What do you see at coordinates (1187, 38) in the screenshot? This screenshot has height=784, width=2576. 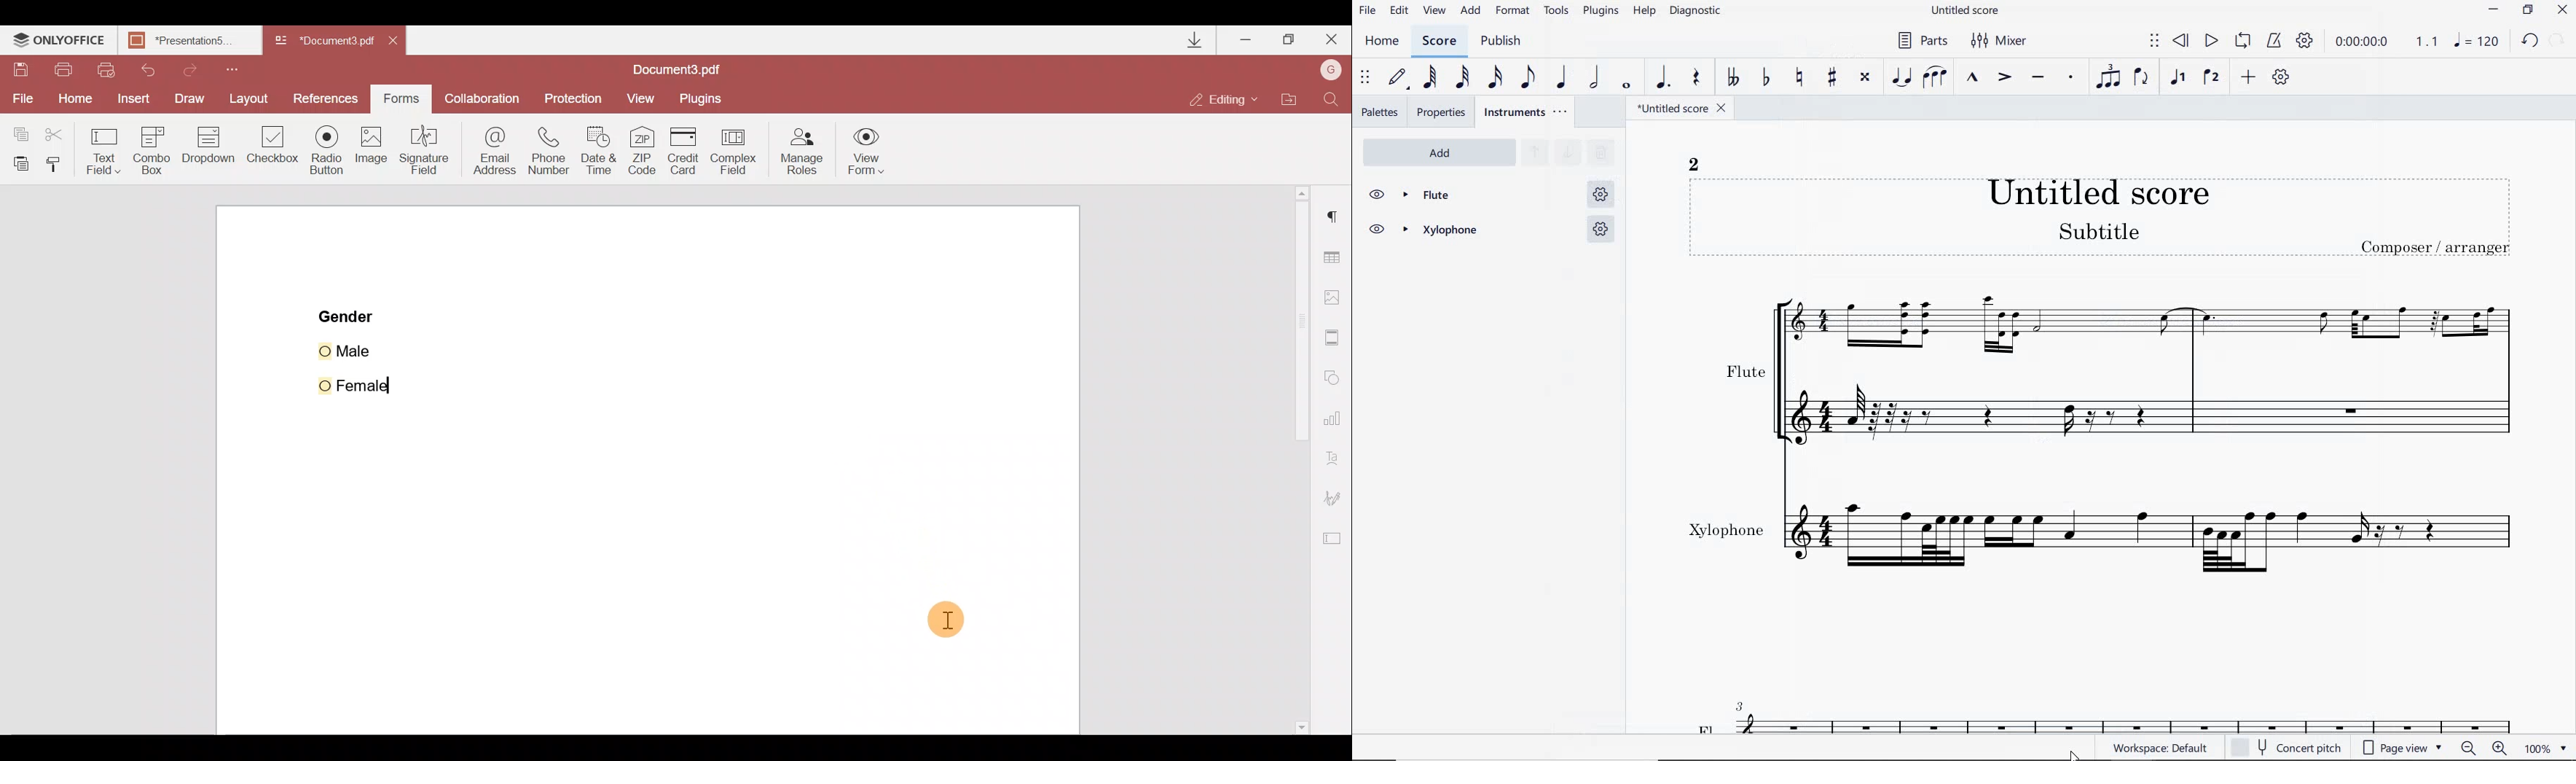 I see `Downloads` at bounding box center [1187, 38].